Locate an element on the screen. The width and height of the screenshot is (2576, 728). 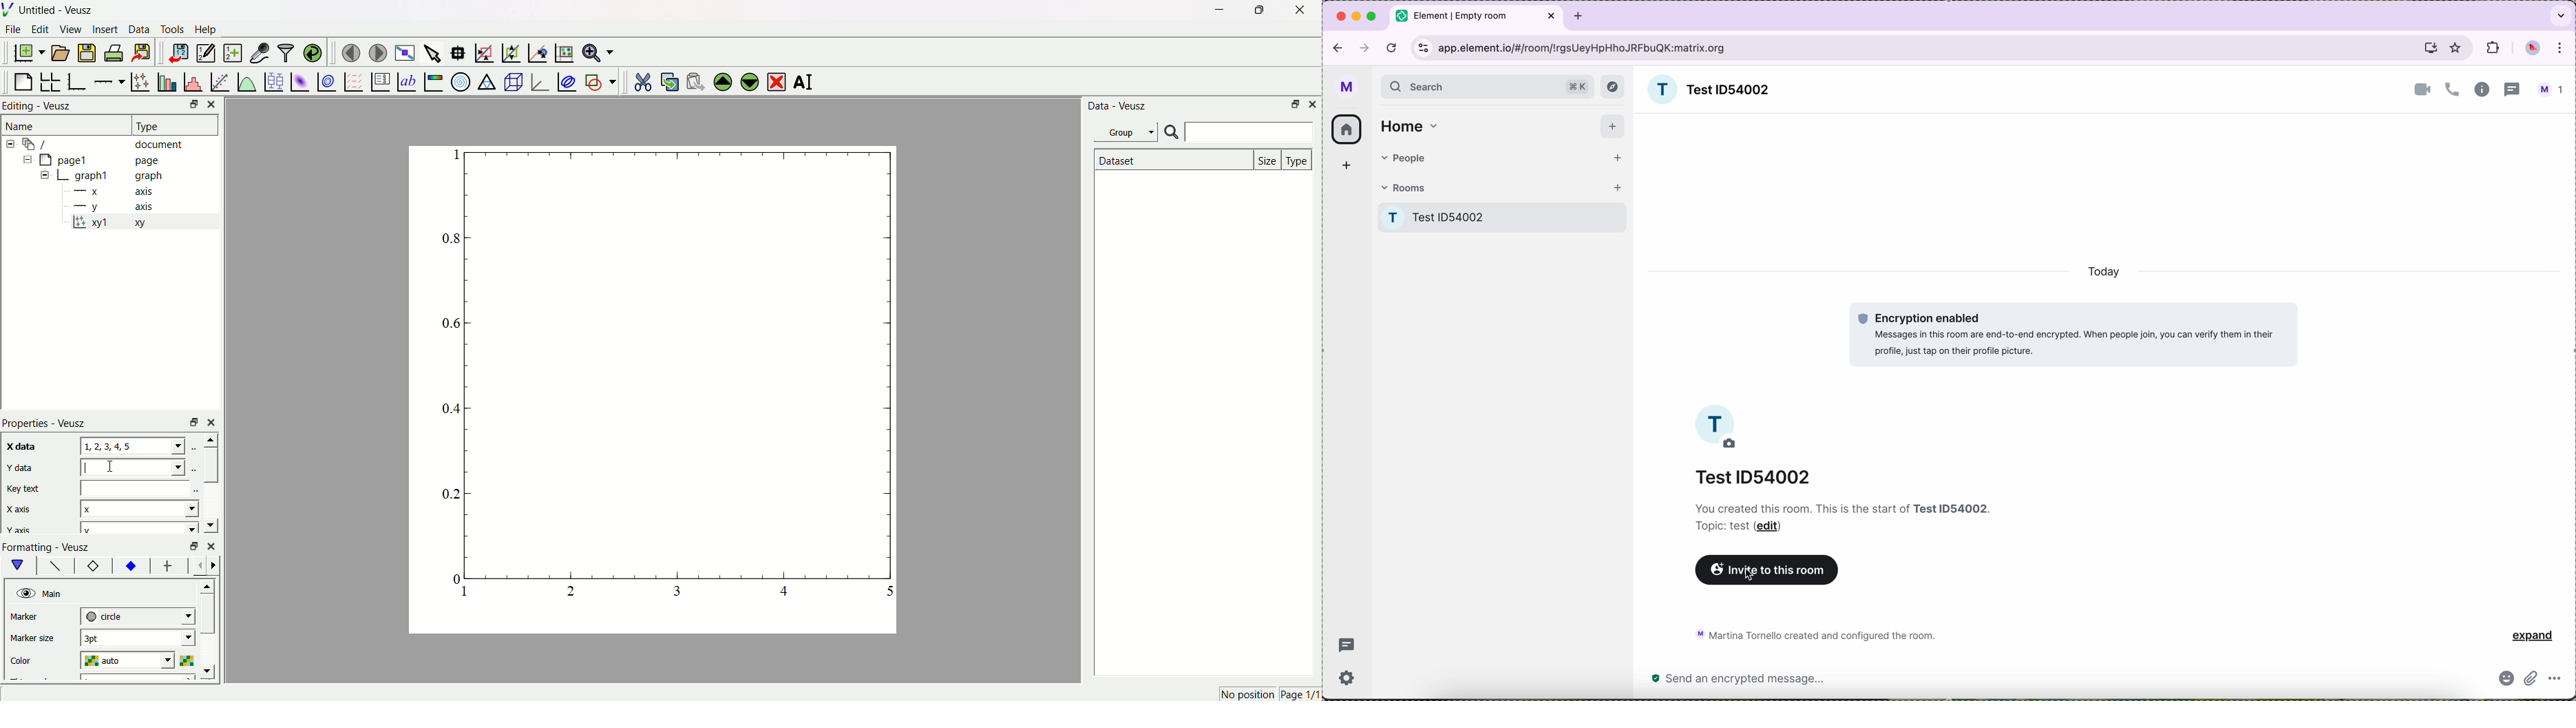
graph1 graph is located at coordinates (120, 176).